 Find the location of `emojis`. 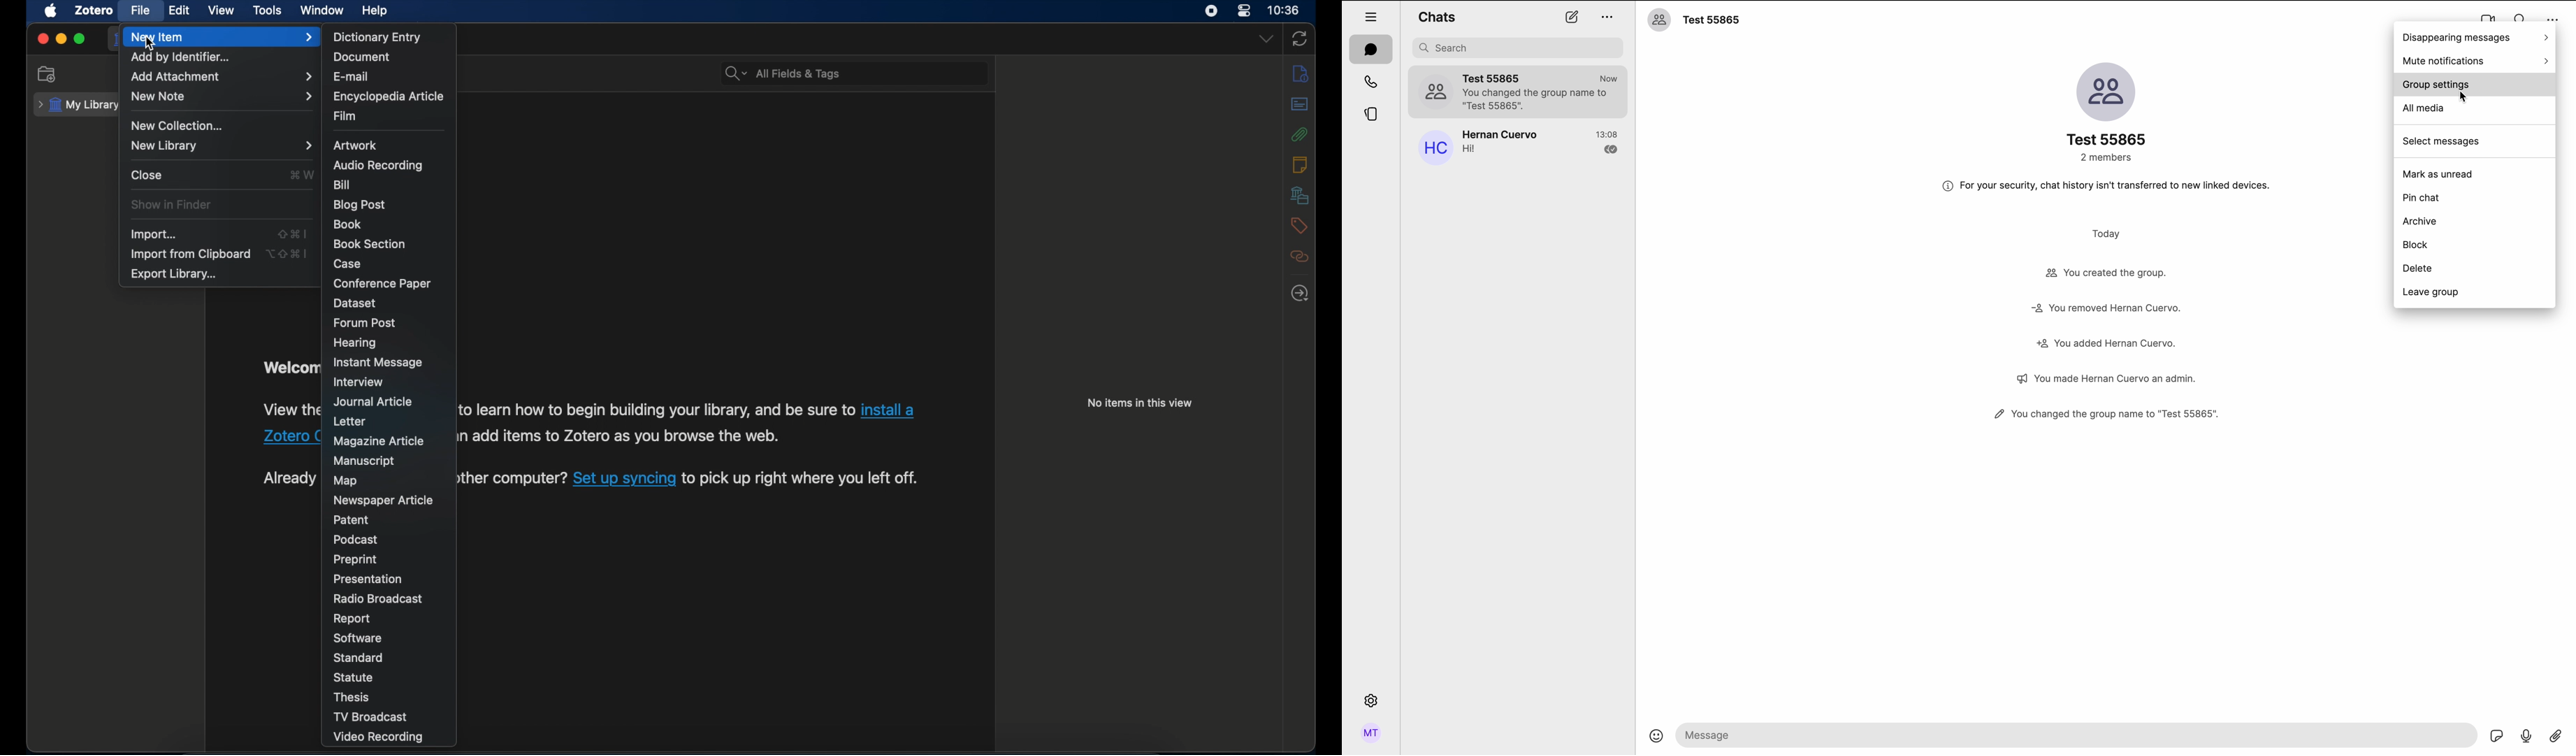

emojis is located at coordinates (1657, 741).